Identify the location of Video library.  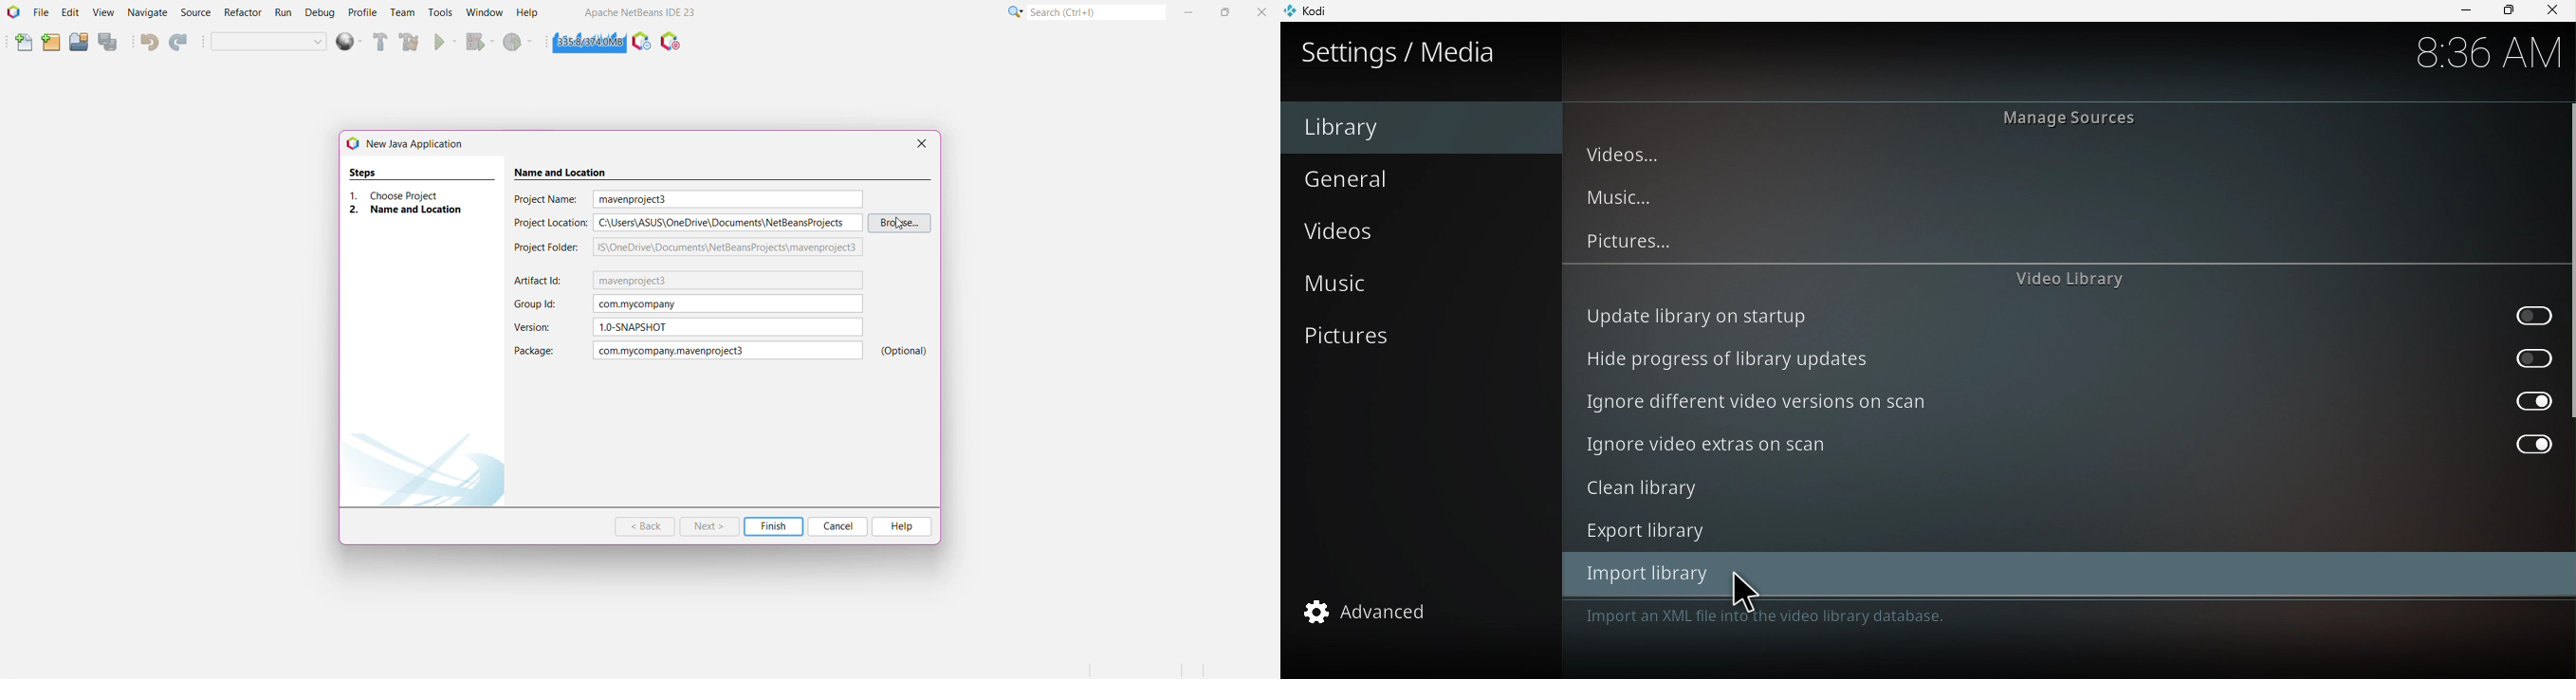
(2070, 280).